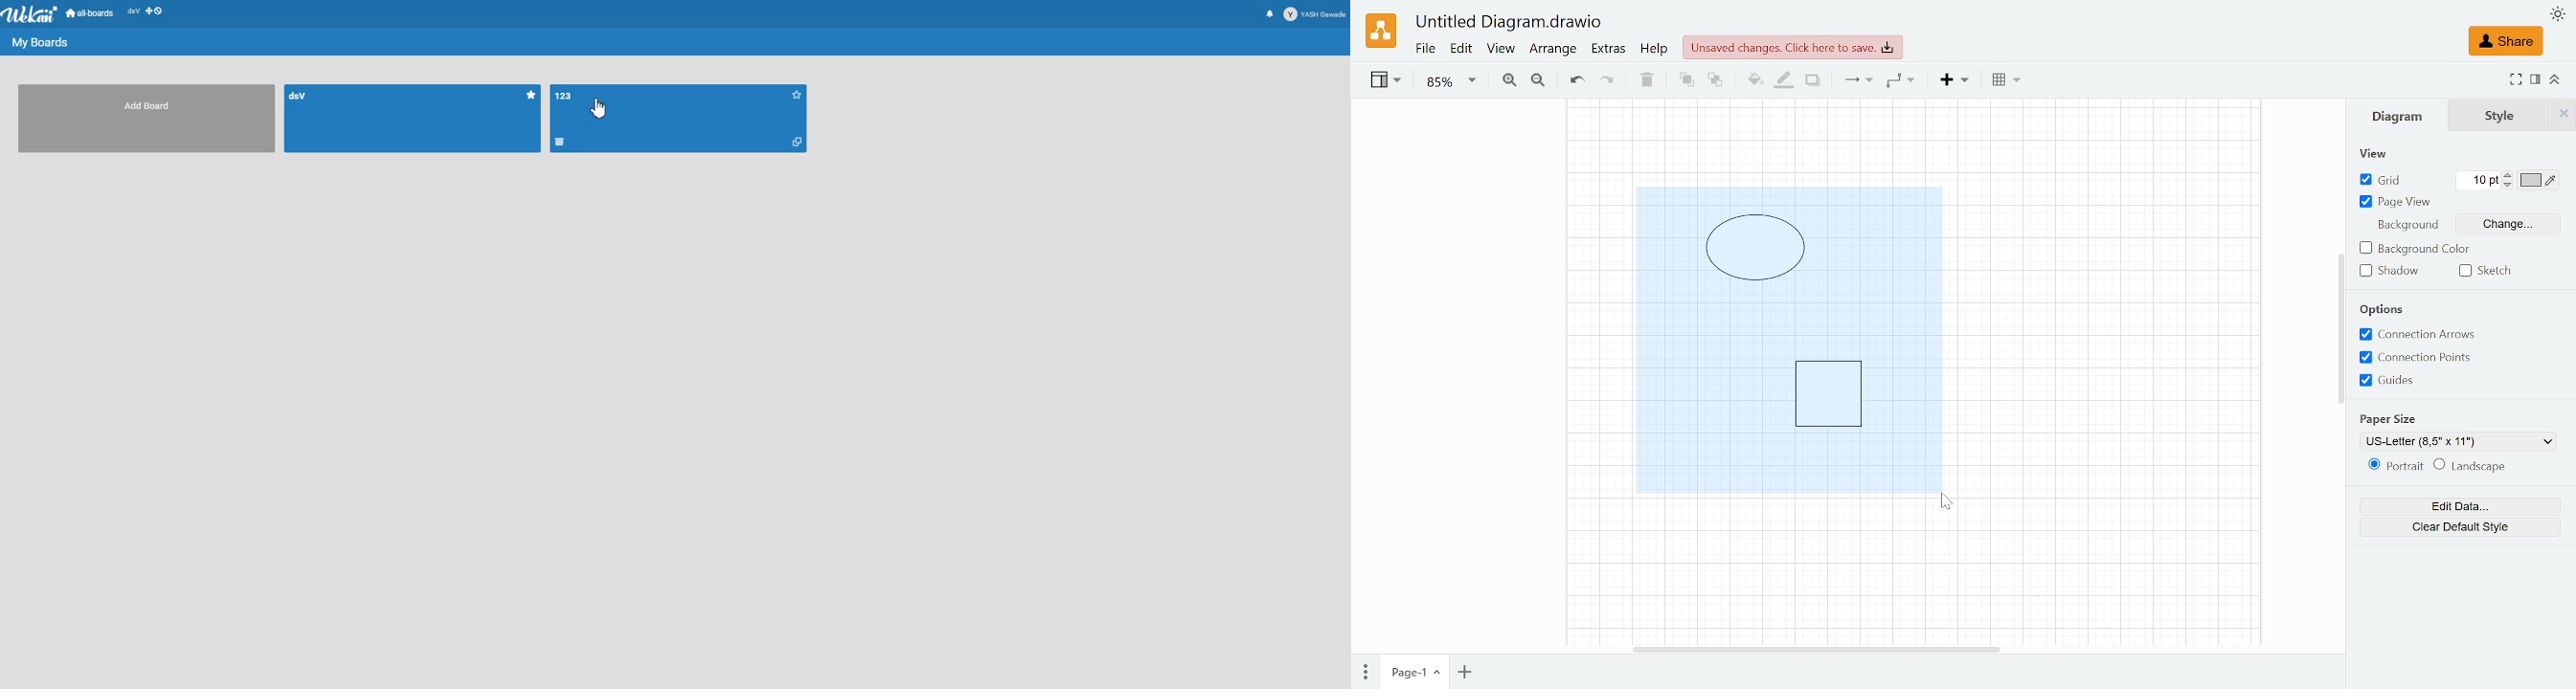  I want to click on Collapse, so click(2556, 78).